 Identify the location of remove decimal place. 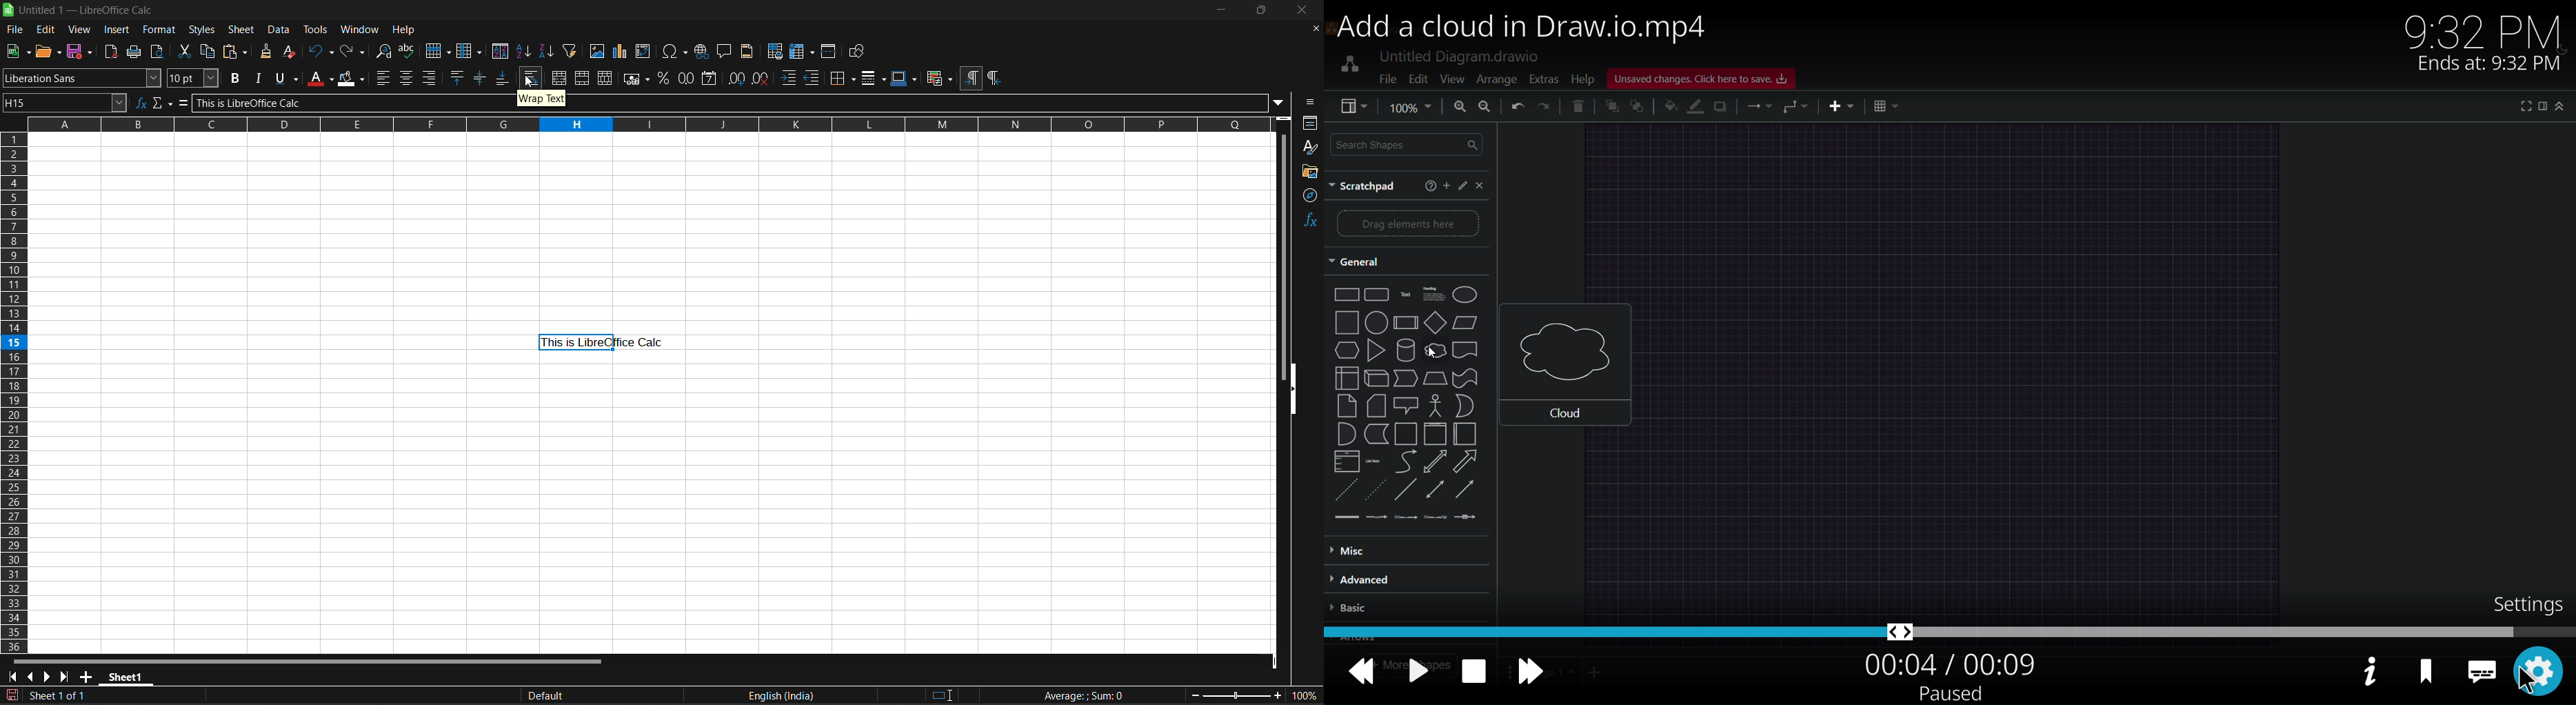
(762, 79).